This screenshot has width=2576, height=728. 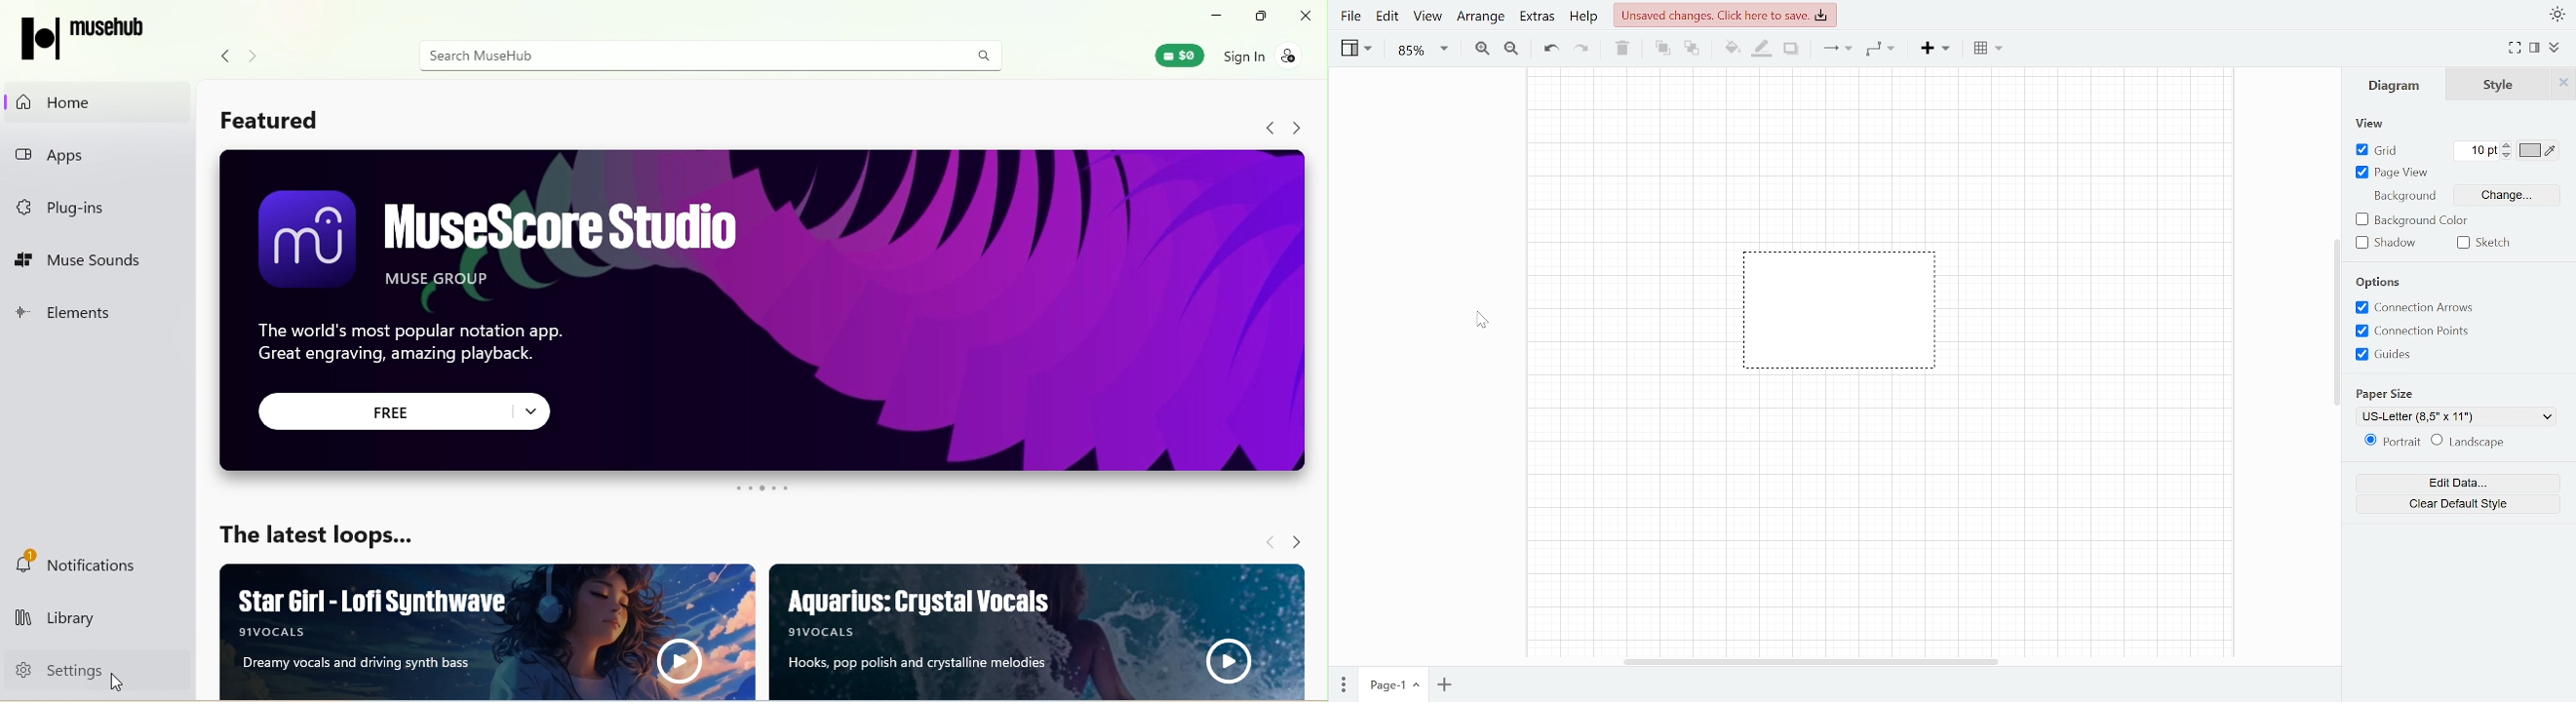 I want to click on Muse Wallet, so click(x=1170, y=54).